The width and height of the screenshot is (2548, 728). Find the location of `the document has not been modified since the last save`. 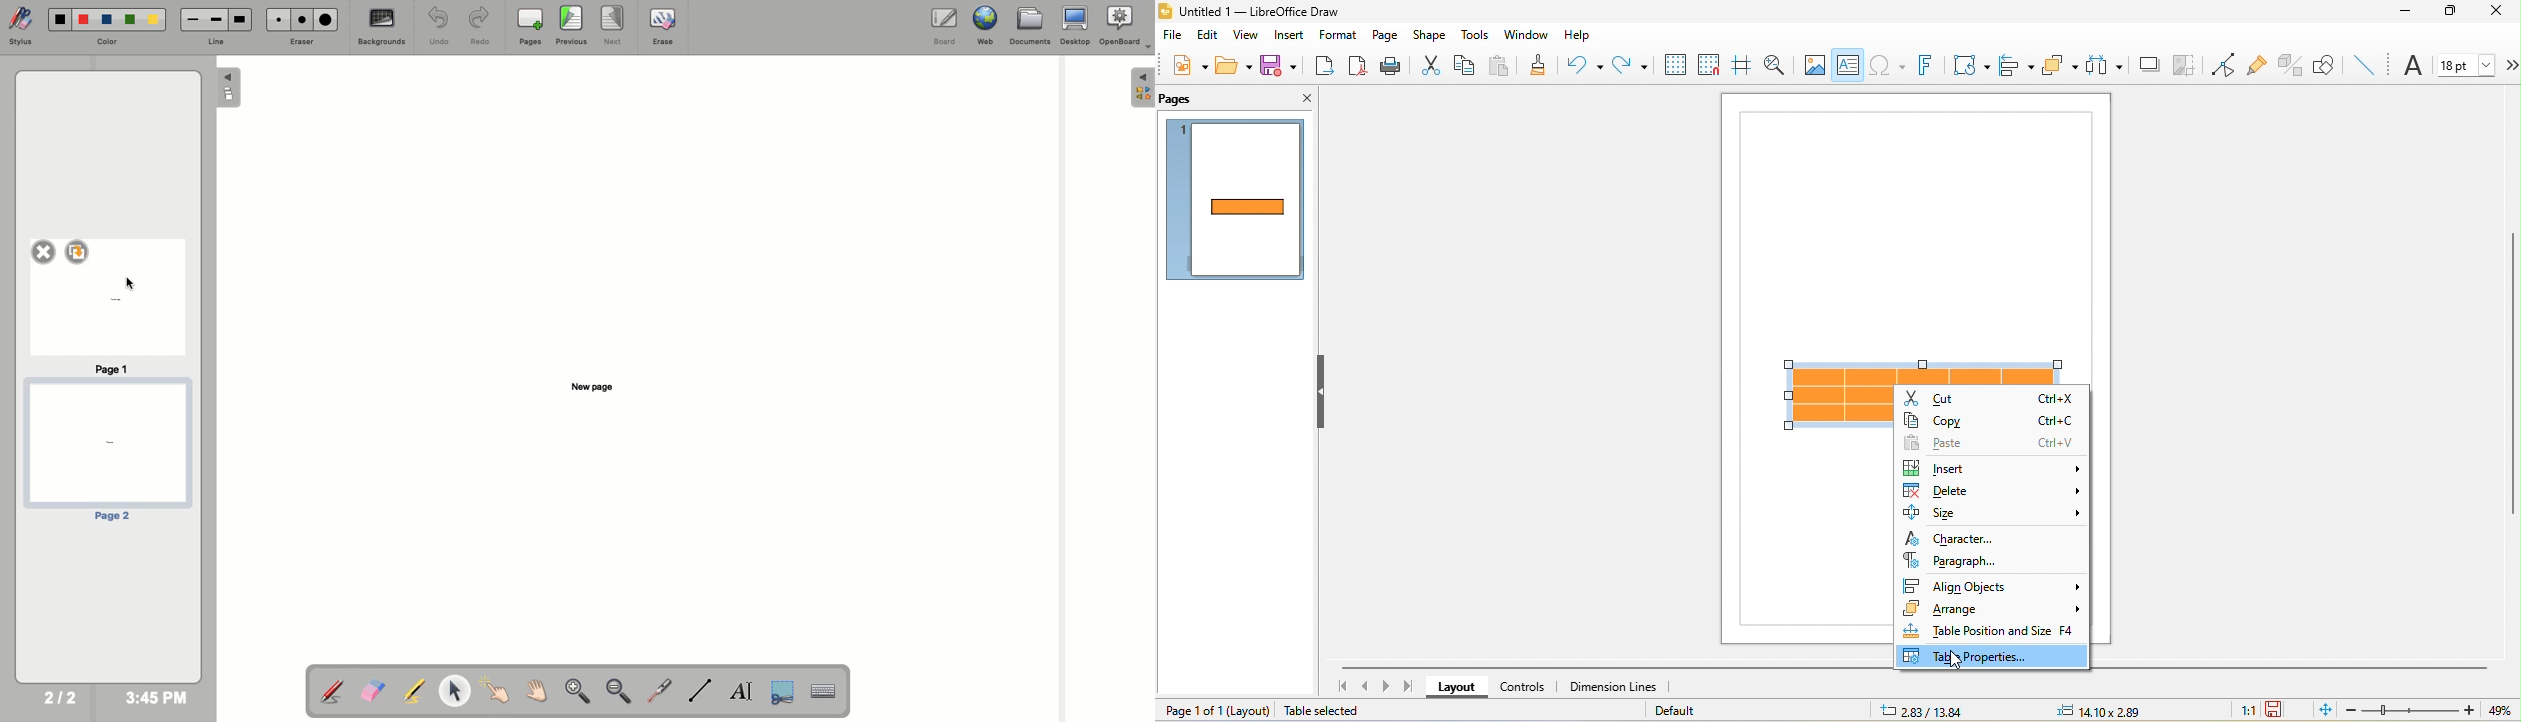

the document has not been modified since the last save is located at coordinates (2285, 709).